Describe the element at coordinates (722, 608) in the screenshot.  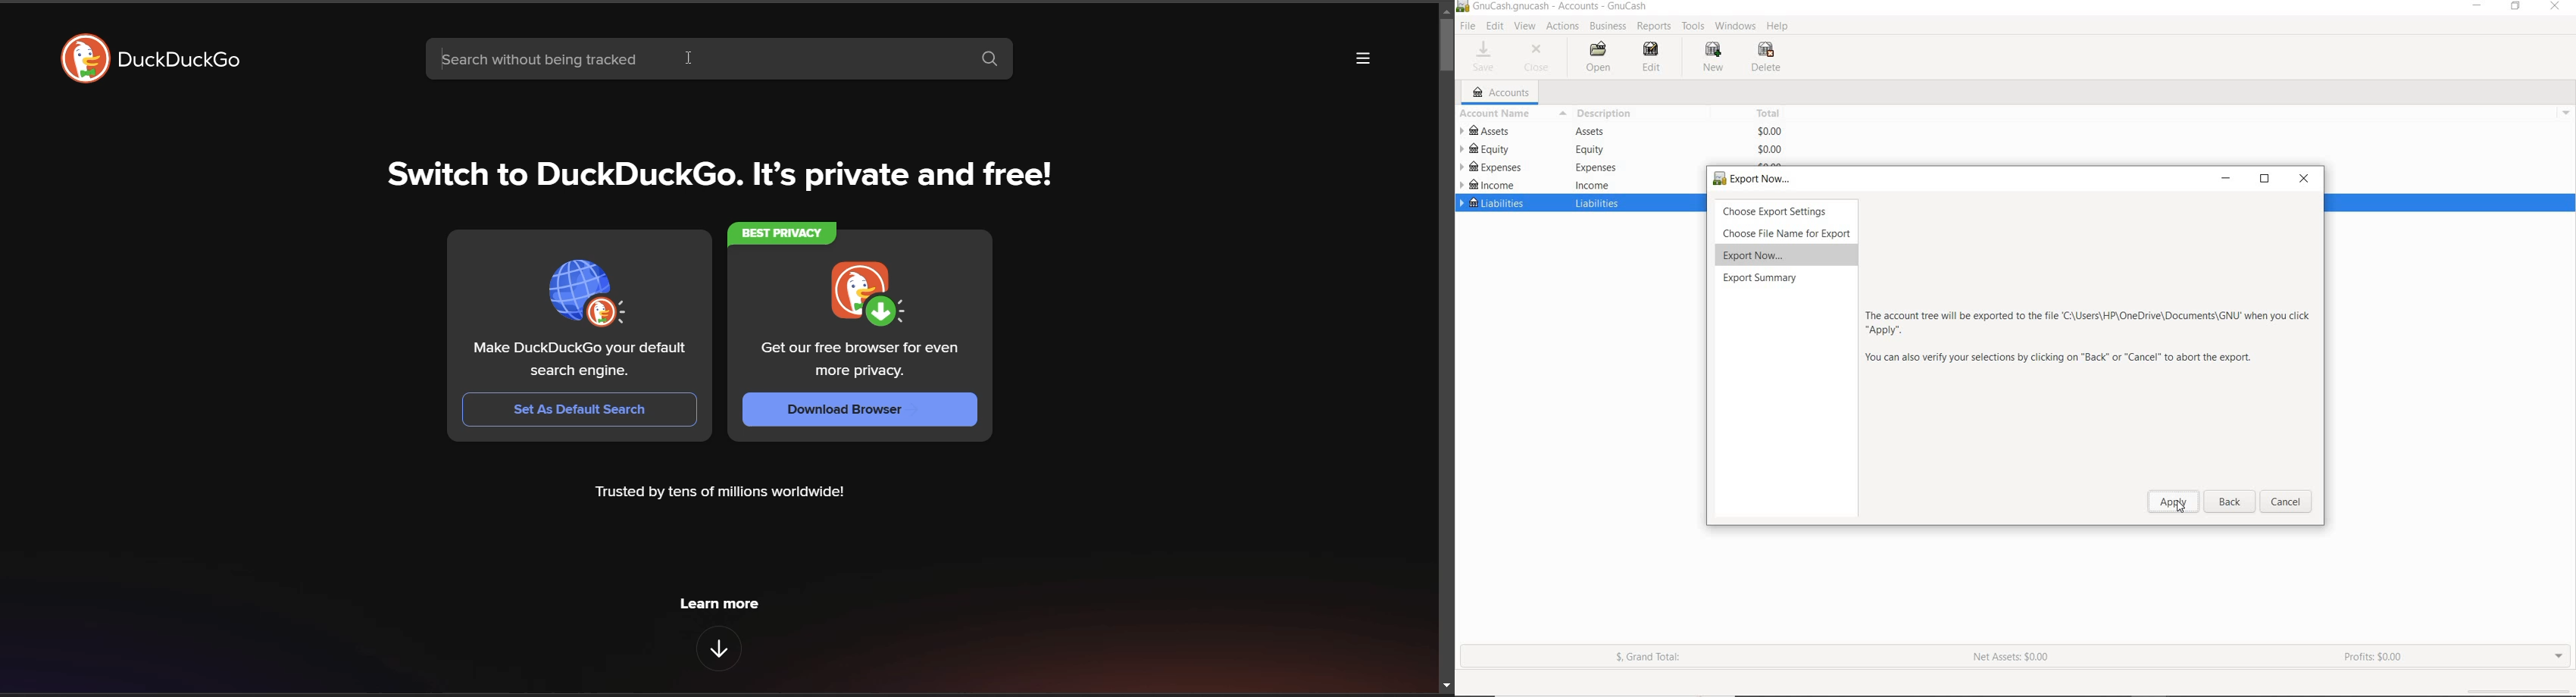
I see `learn more` at that location.